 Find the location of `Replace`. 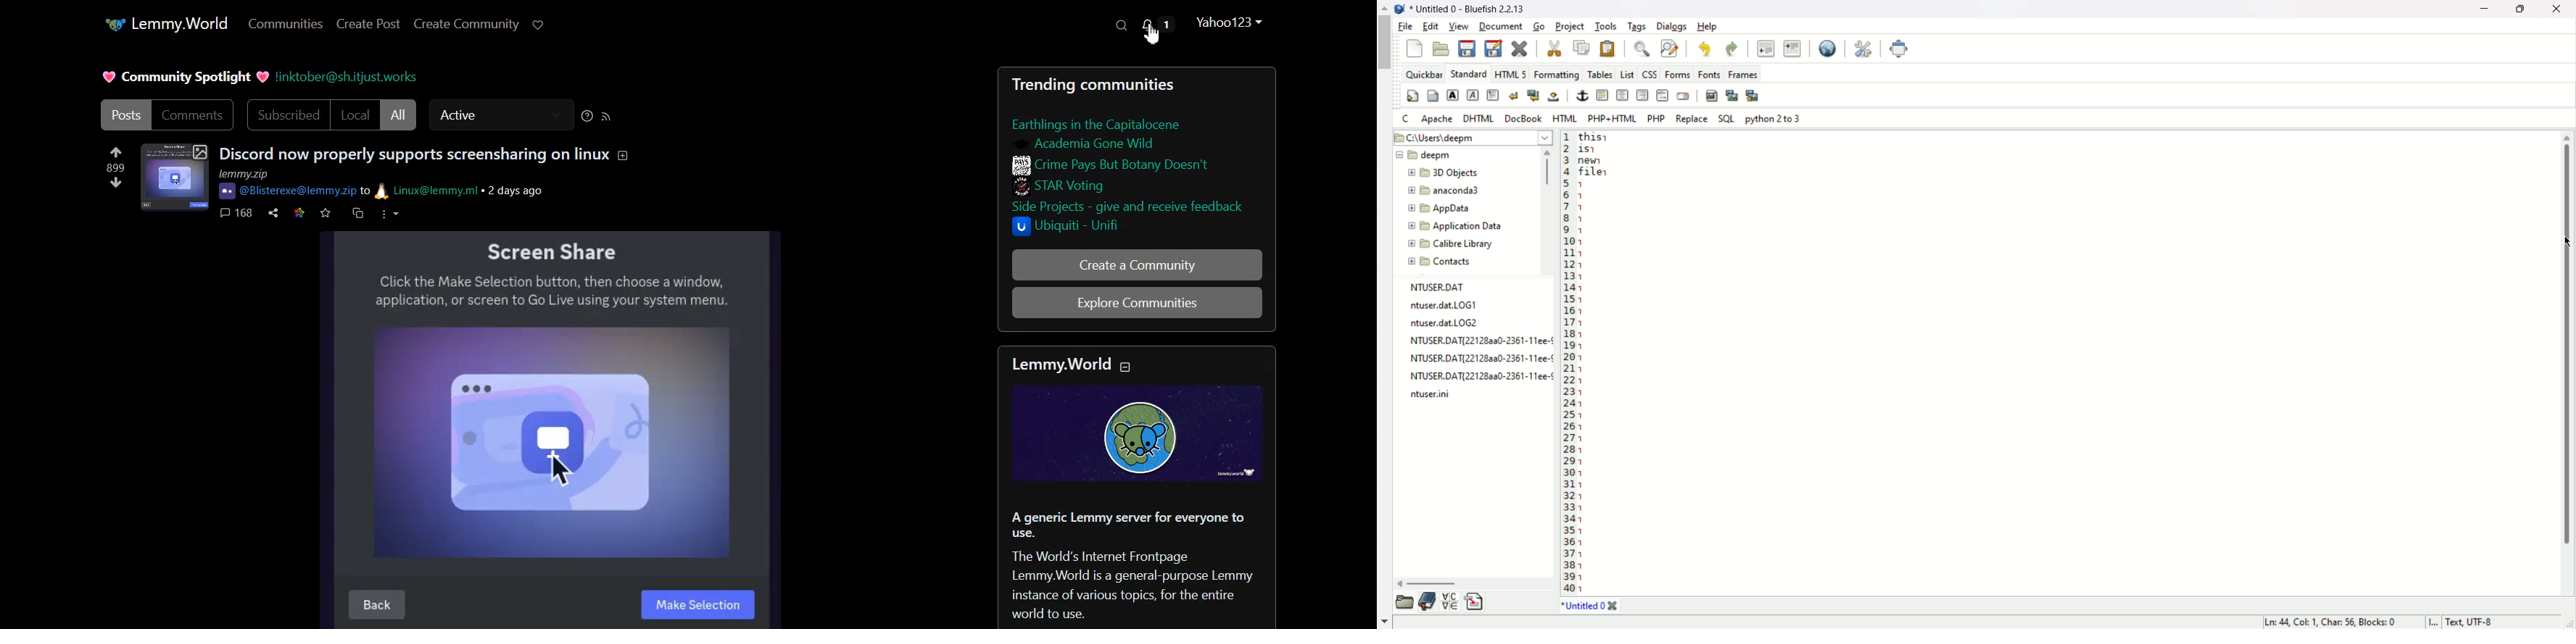

Replace is located at coordinates (1693, 119).